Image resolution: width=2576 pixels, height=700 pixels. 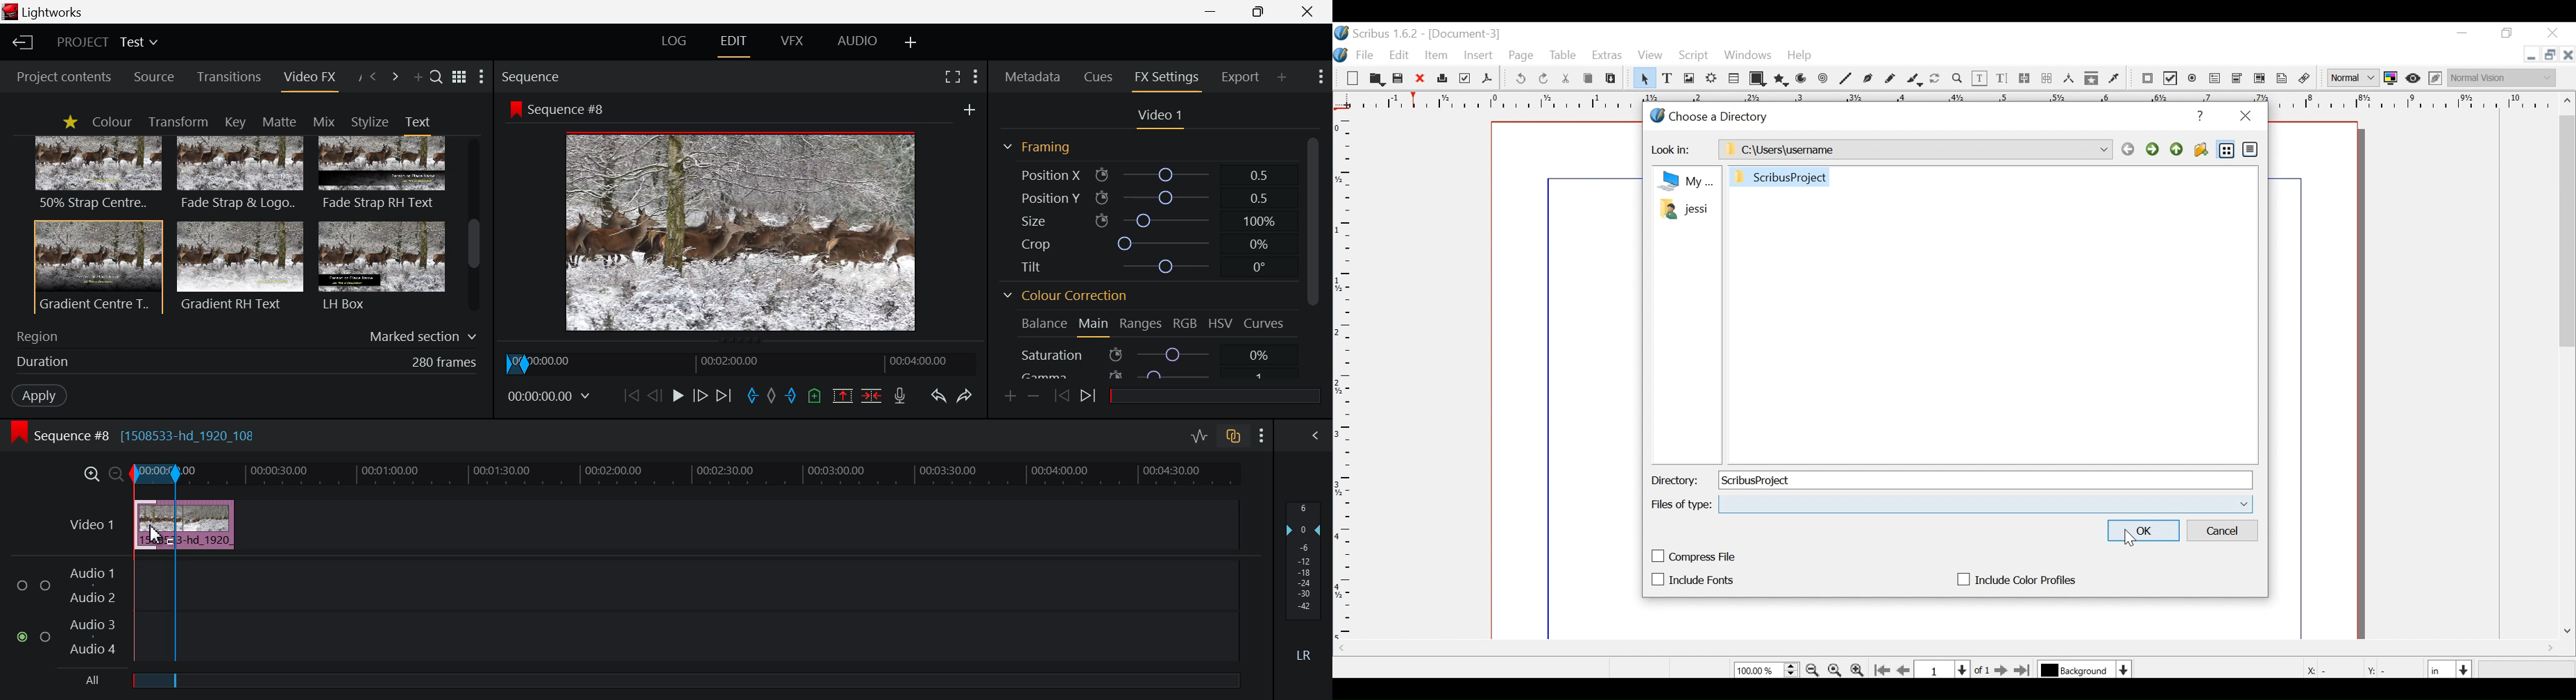 I want to click on Table, so click(x=1564, y=56).